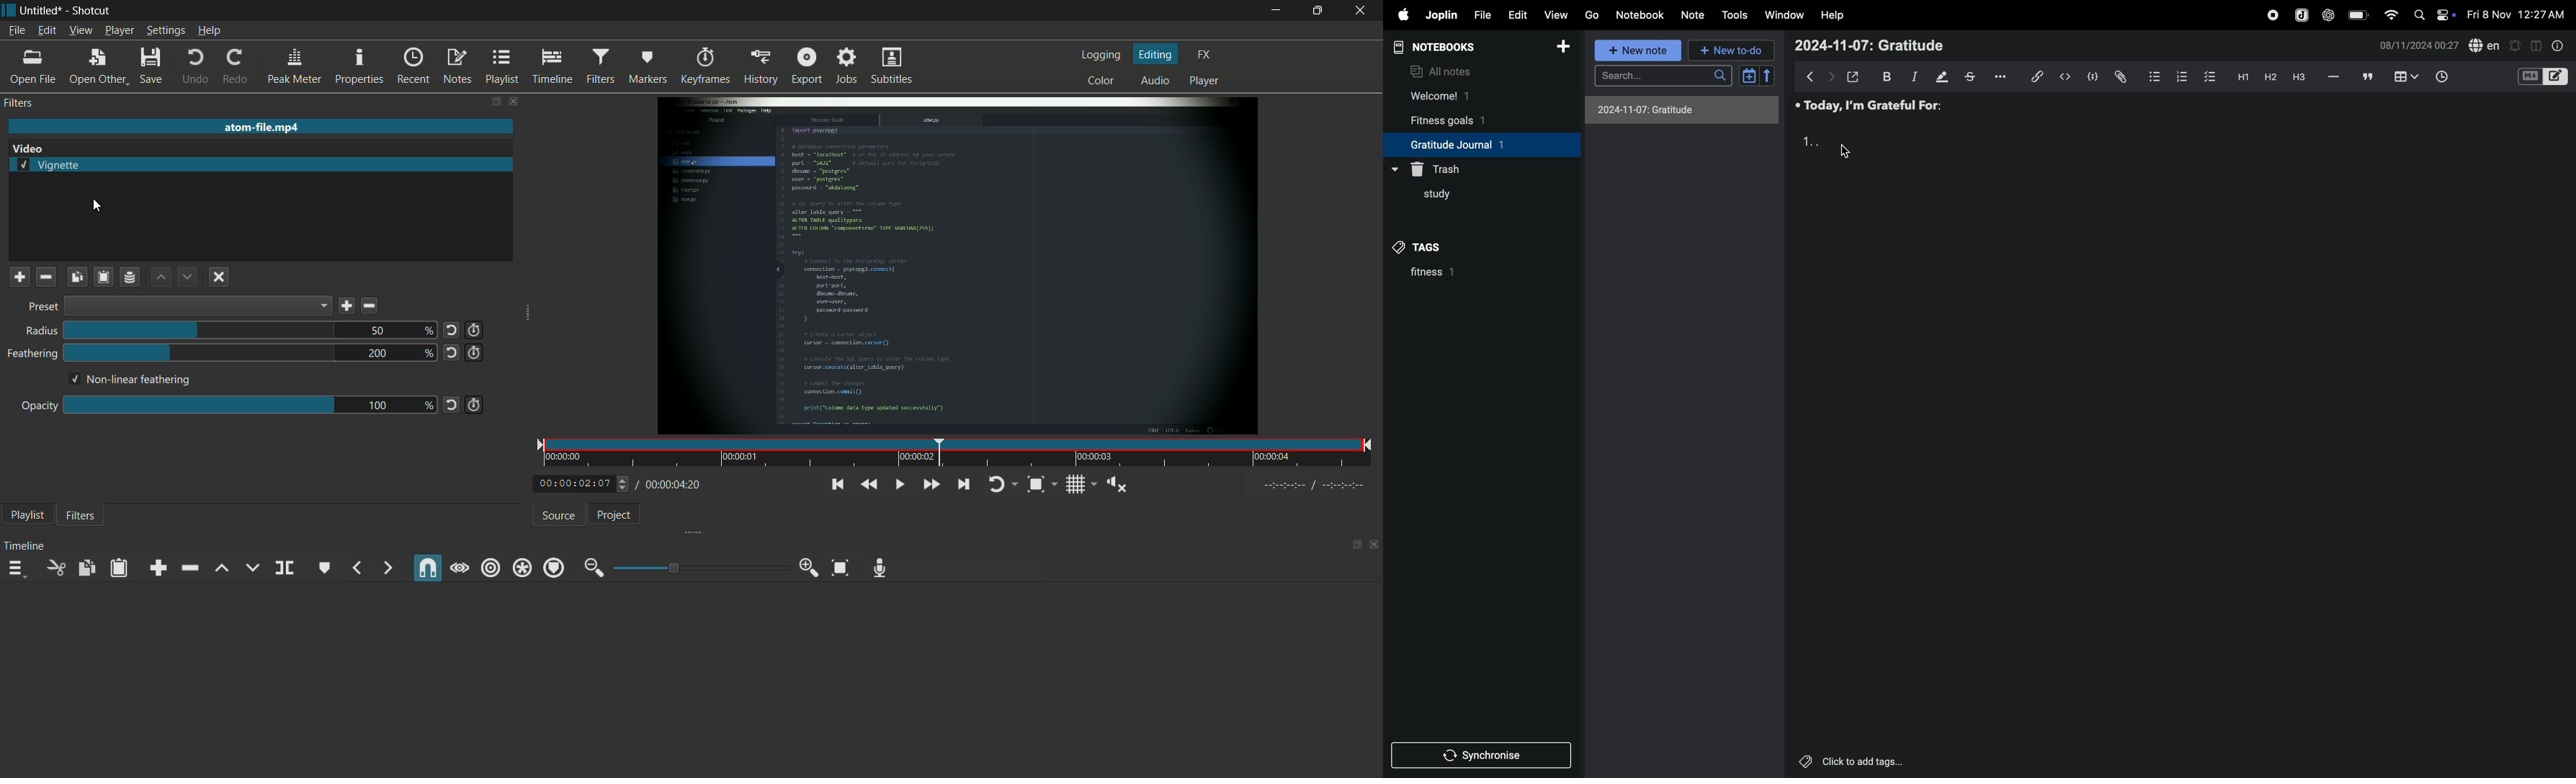 The width and height of the screenshot is (2576, 784). What do you see at coordinates (120, 568) in the screenshot?
I see `paste filters` at bounding box center [120, 568].